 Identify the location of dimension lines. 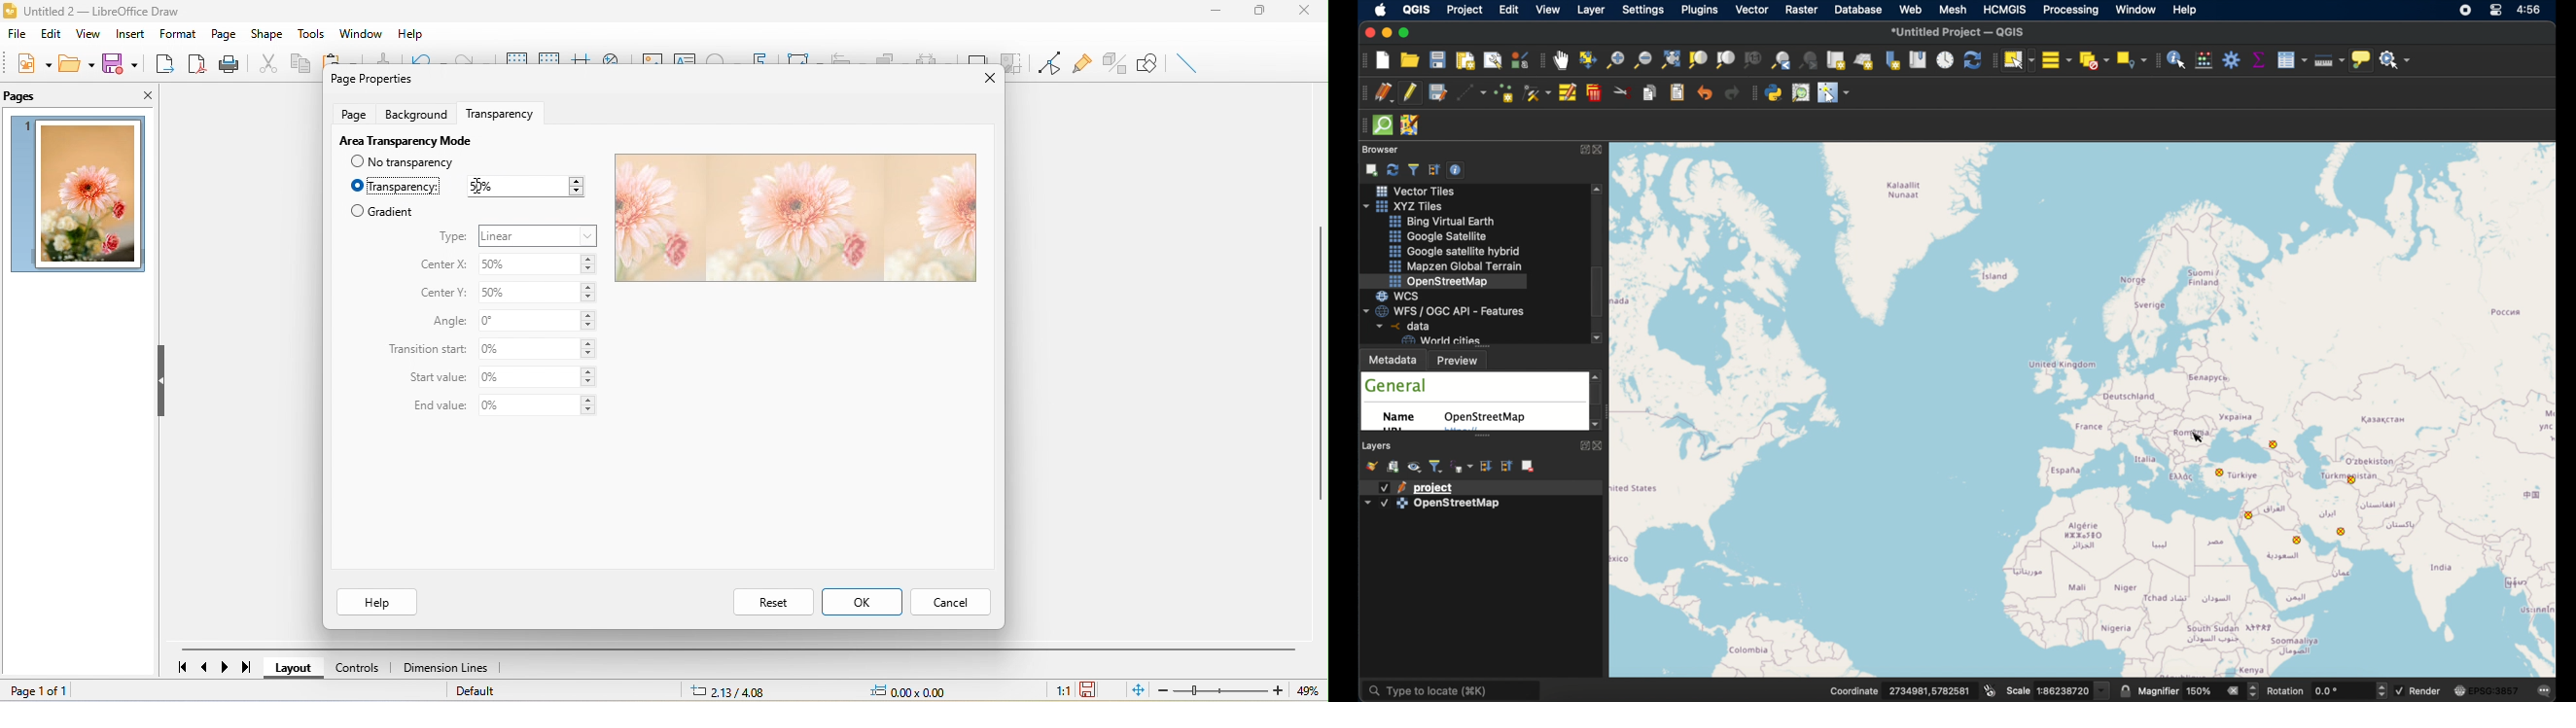
(450, 668).